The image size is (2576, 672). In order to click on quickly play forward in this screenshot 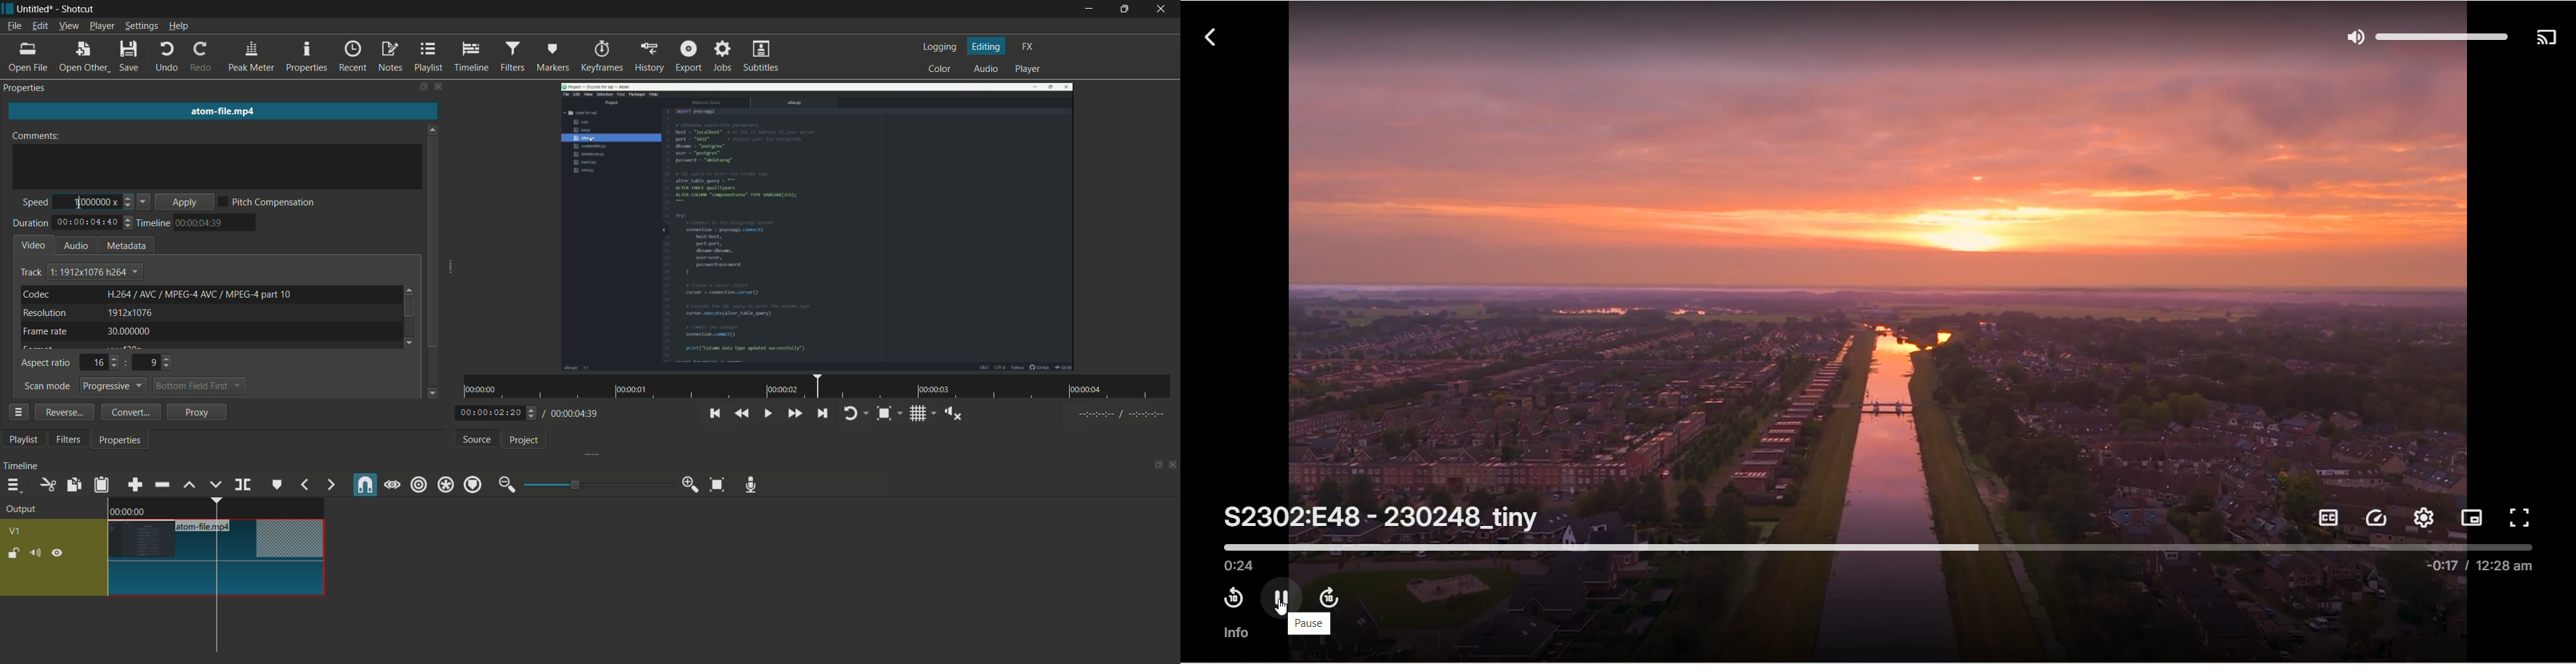, I will do `click(797, 414)`.